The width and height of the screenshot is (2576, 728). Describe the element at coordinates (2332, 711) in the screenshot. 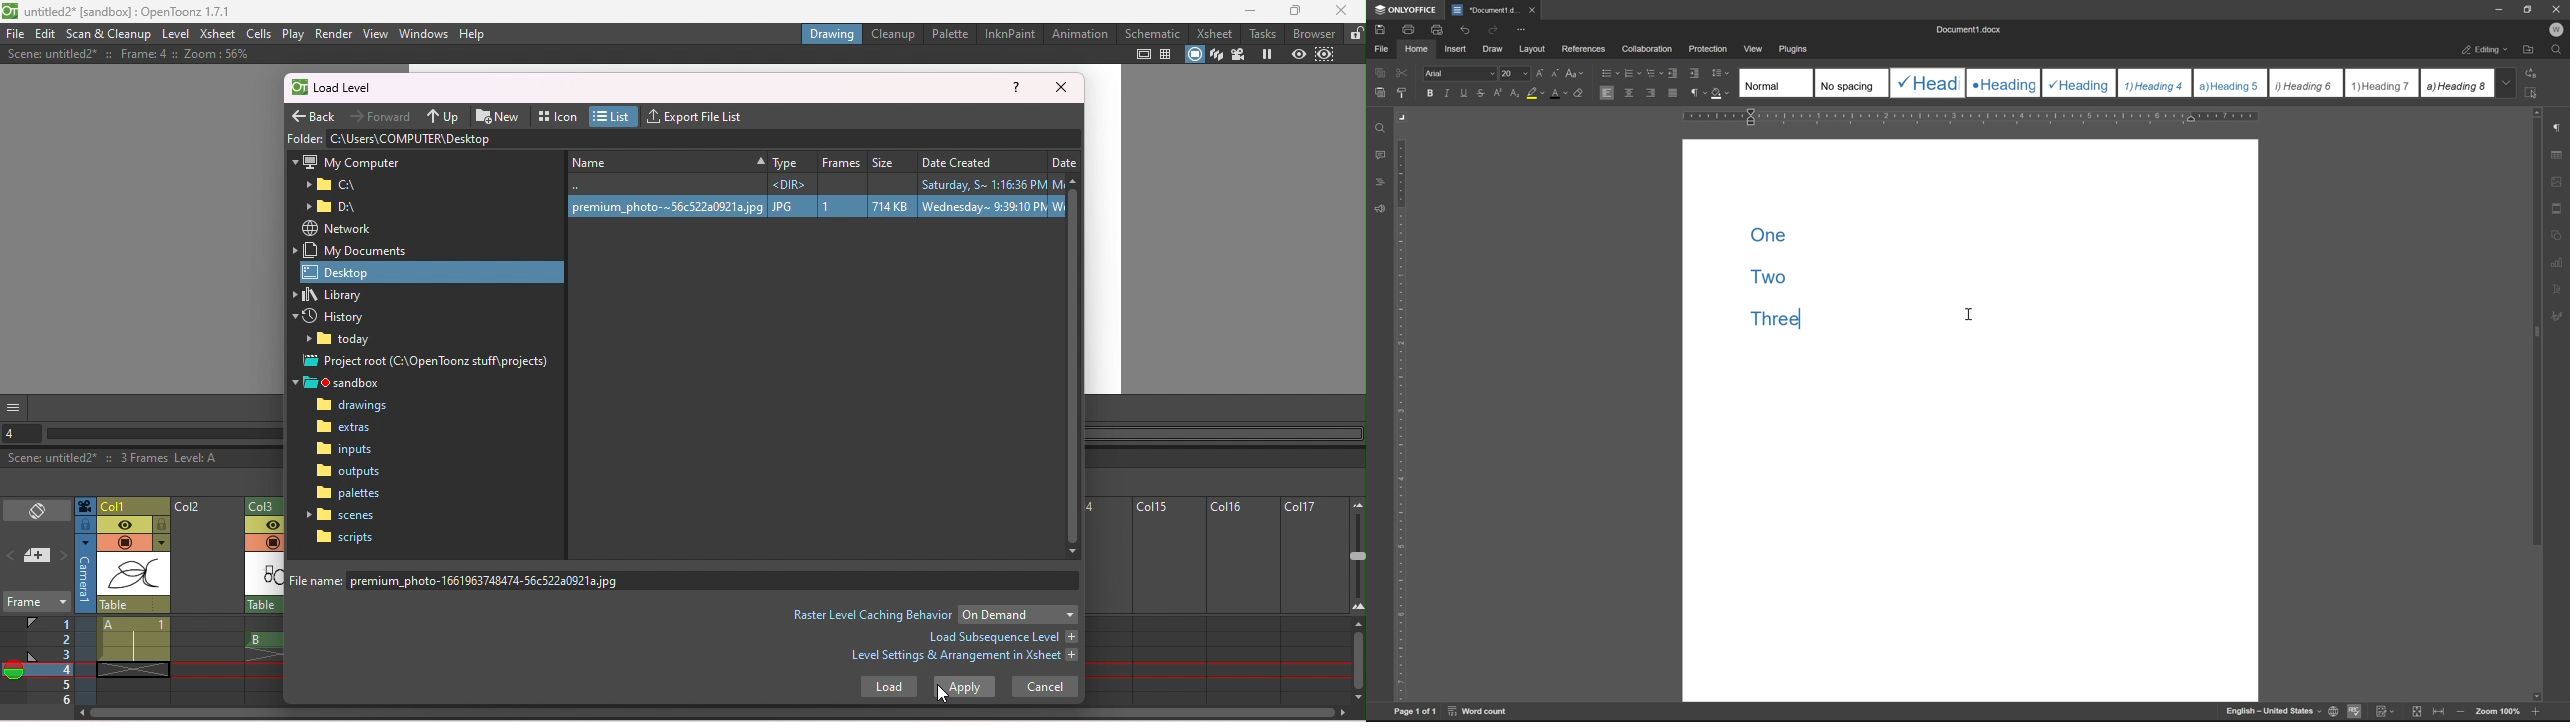

I see `set document language` at that location.